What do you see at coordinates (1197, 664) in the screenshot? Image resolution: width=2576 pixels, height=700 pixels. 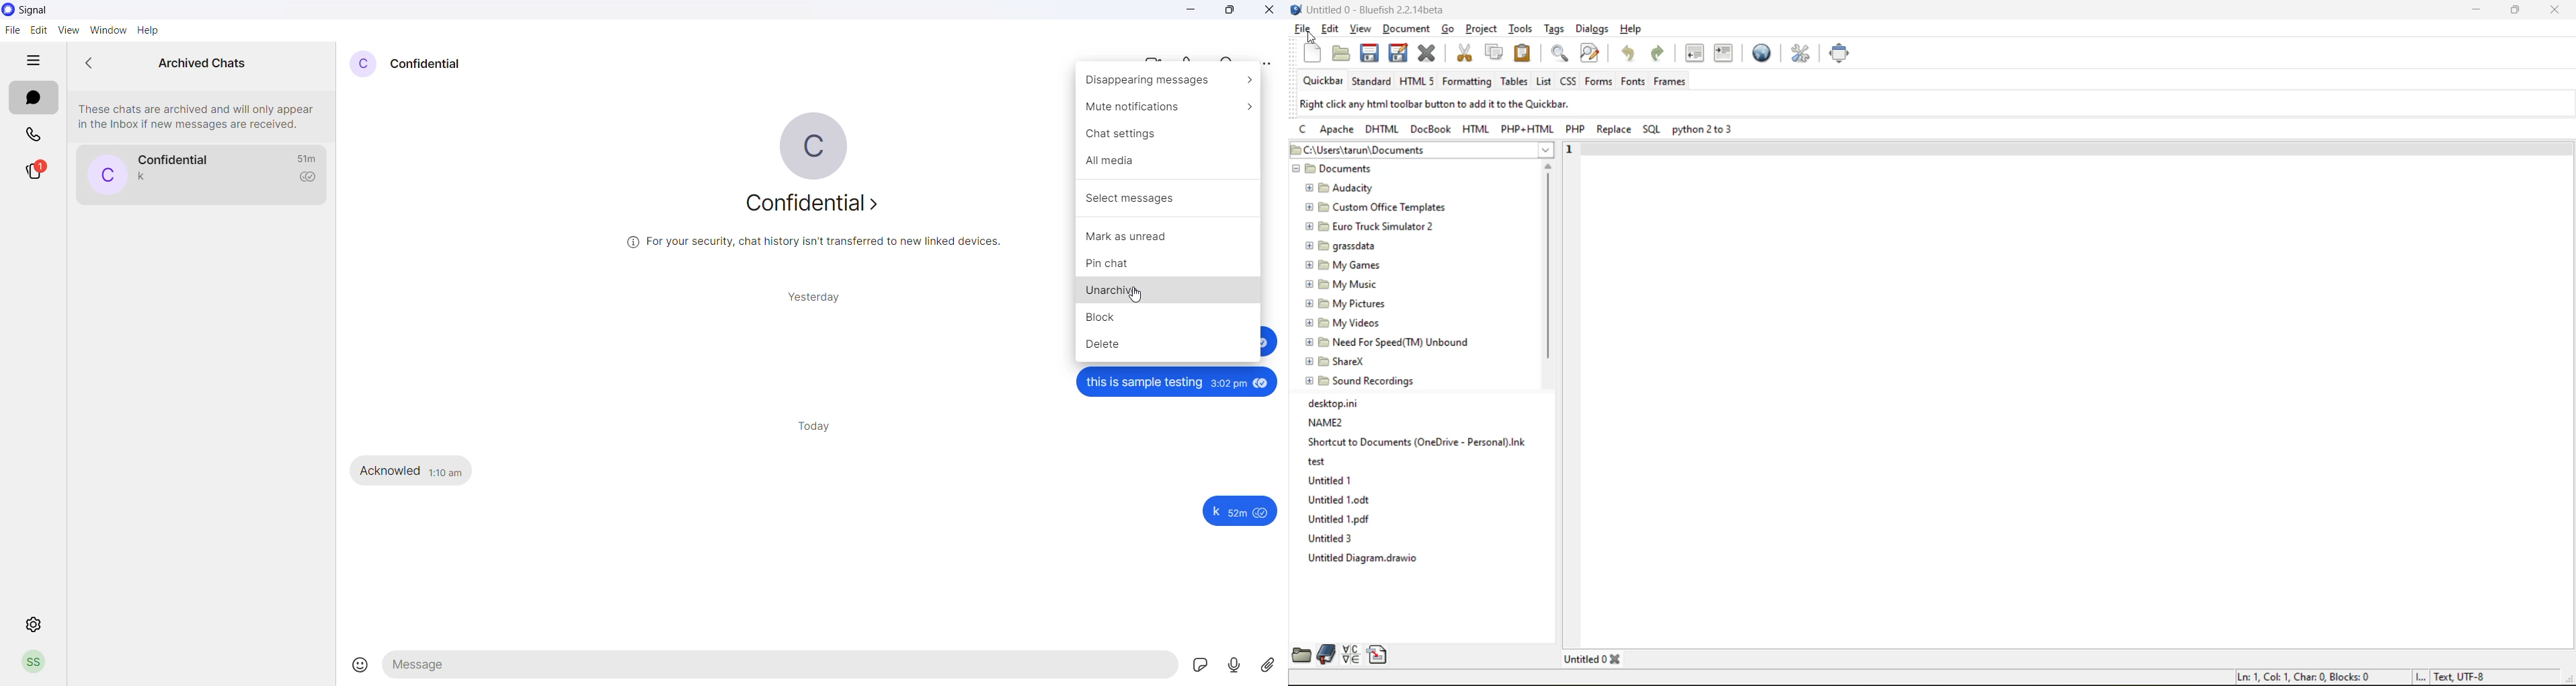 I see `sticker` at bounding box center [1197, 664].